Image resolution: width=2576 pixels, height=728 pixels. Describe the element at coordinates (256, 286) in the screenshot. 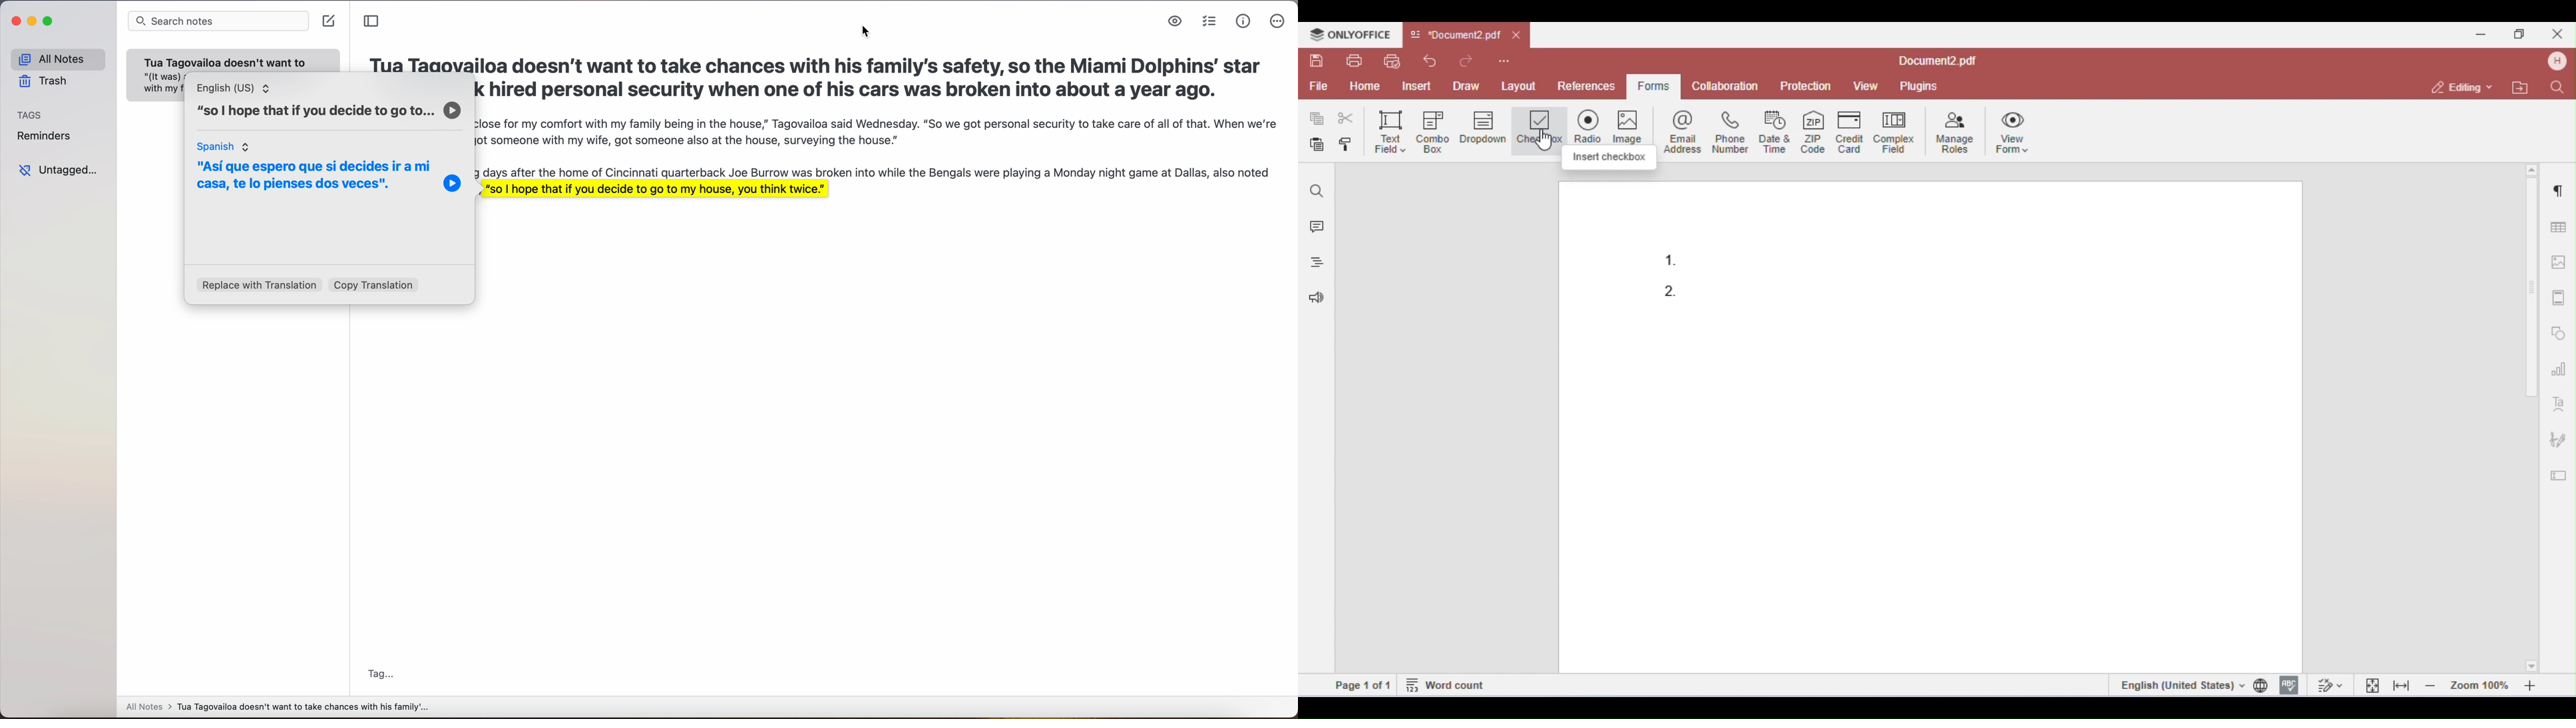

I see `replace with translation` at that location.